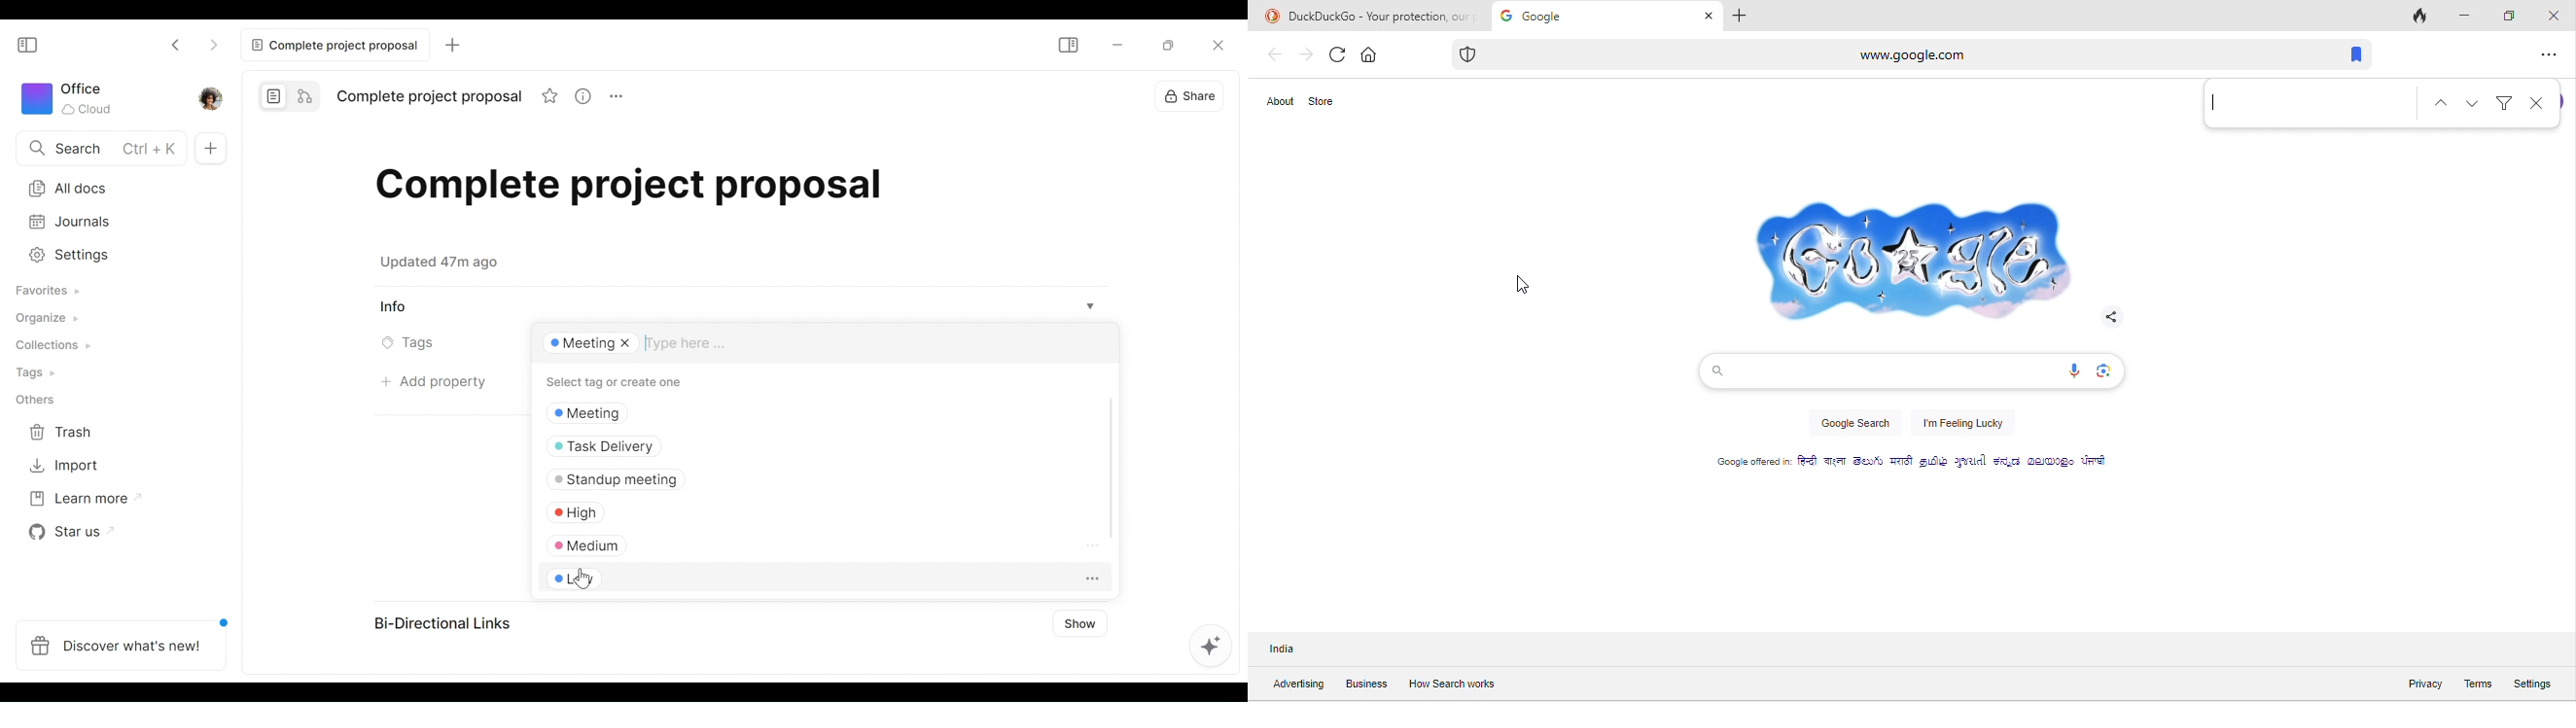  Describe the element at coordinates (96, 148) in the screenshot. I see `Search` at that location.